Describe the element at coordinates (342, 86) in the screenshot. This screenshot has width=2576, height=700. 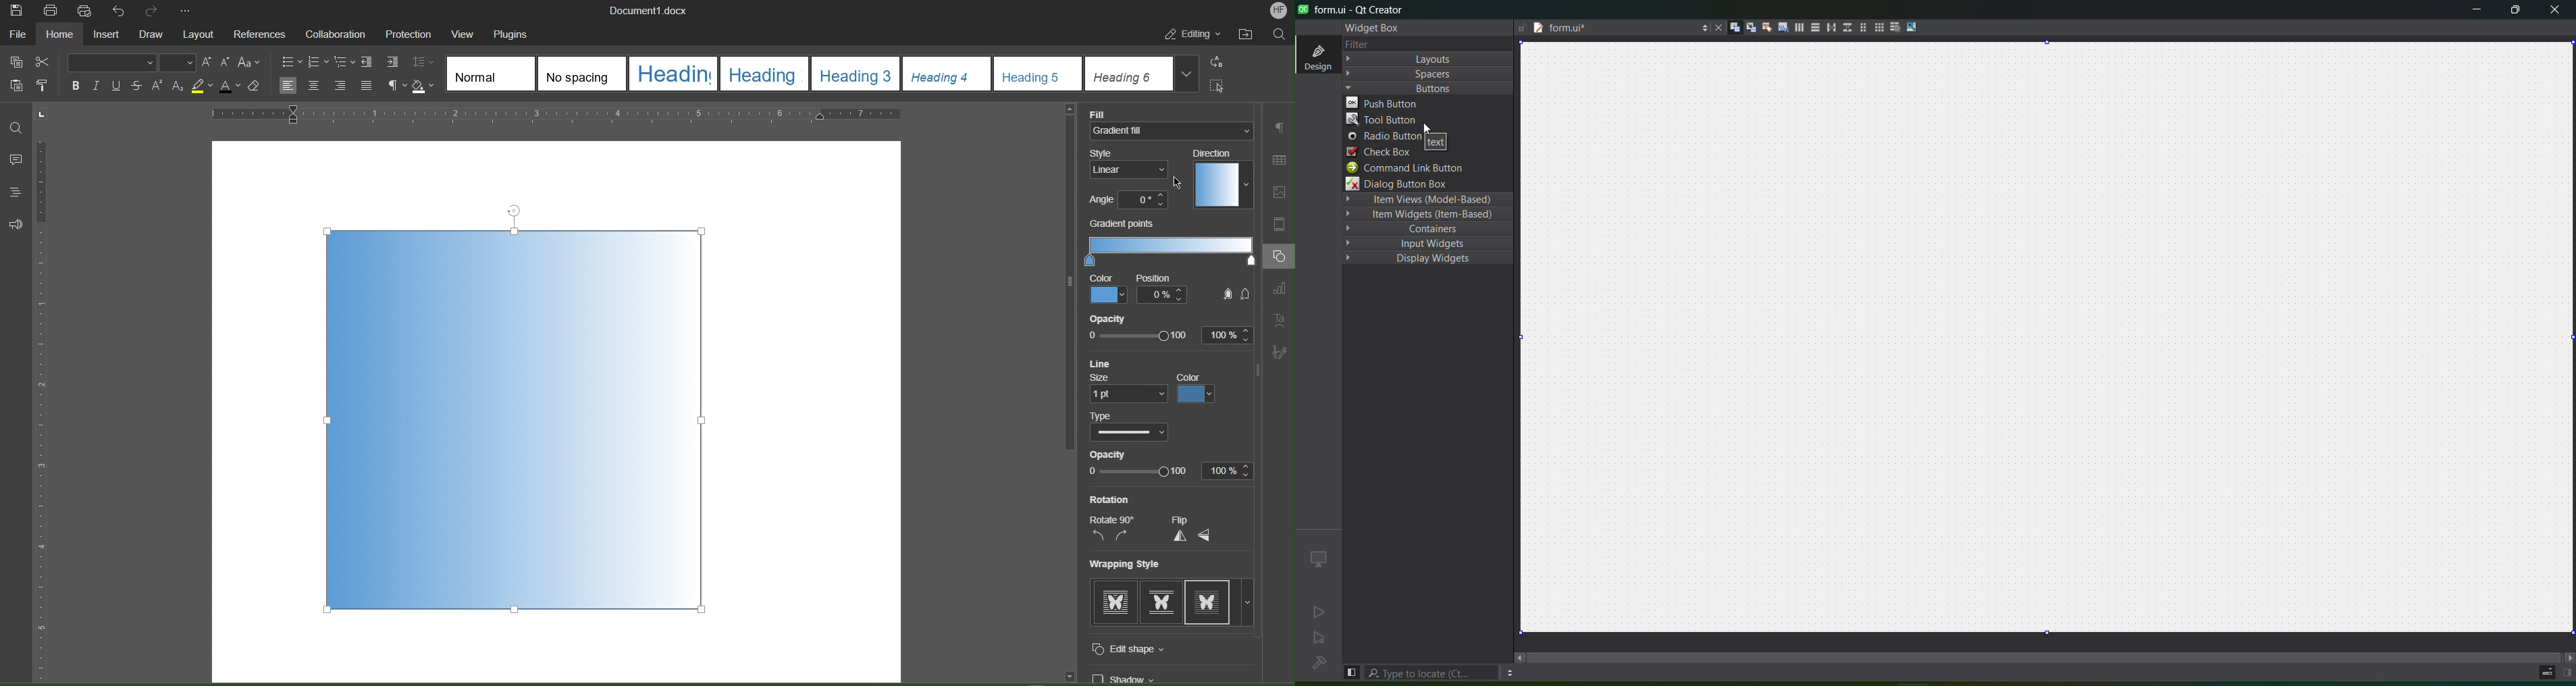
I see `Right Align` at that location.